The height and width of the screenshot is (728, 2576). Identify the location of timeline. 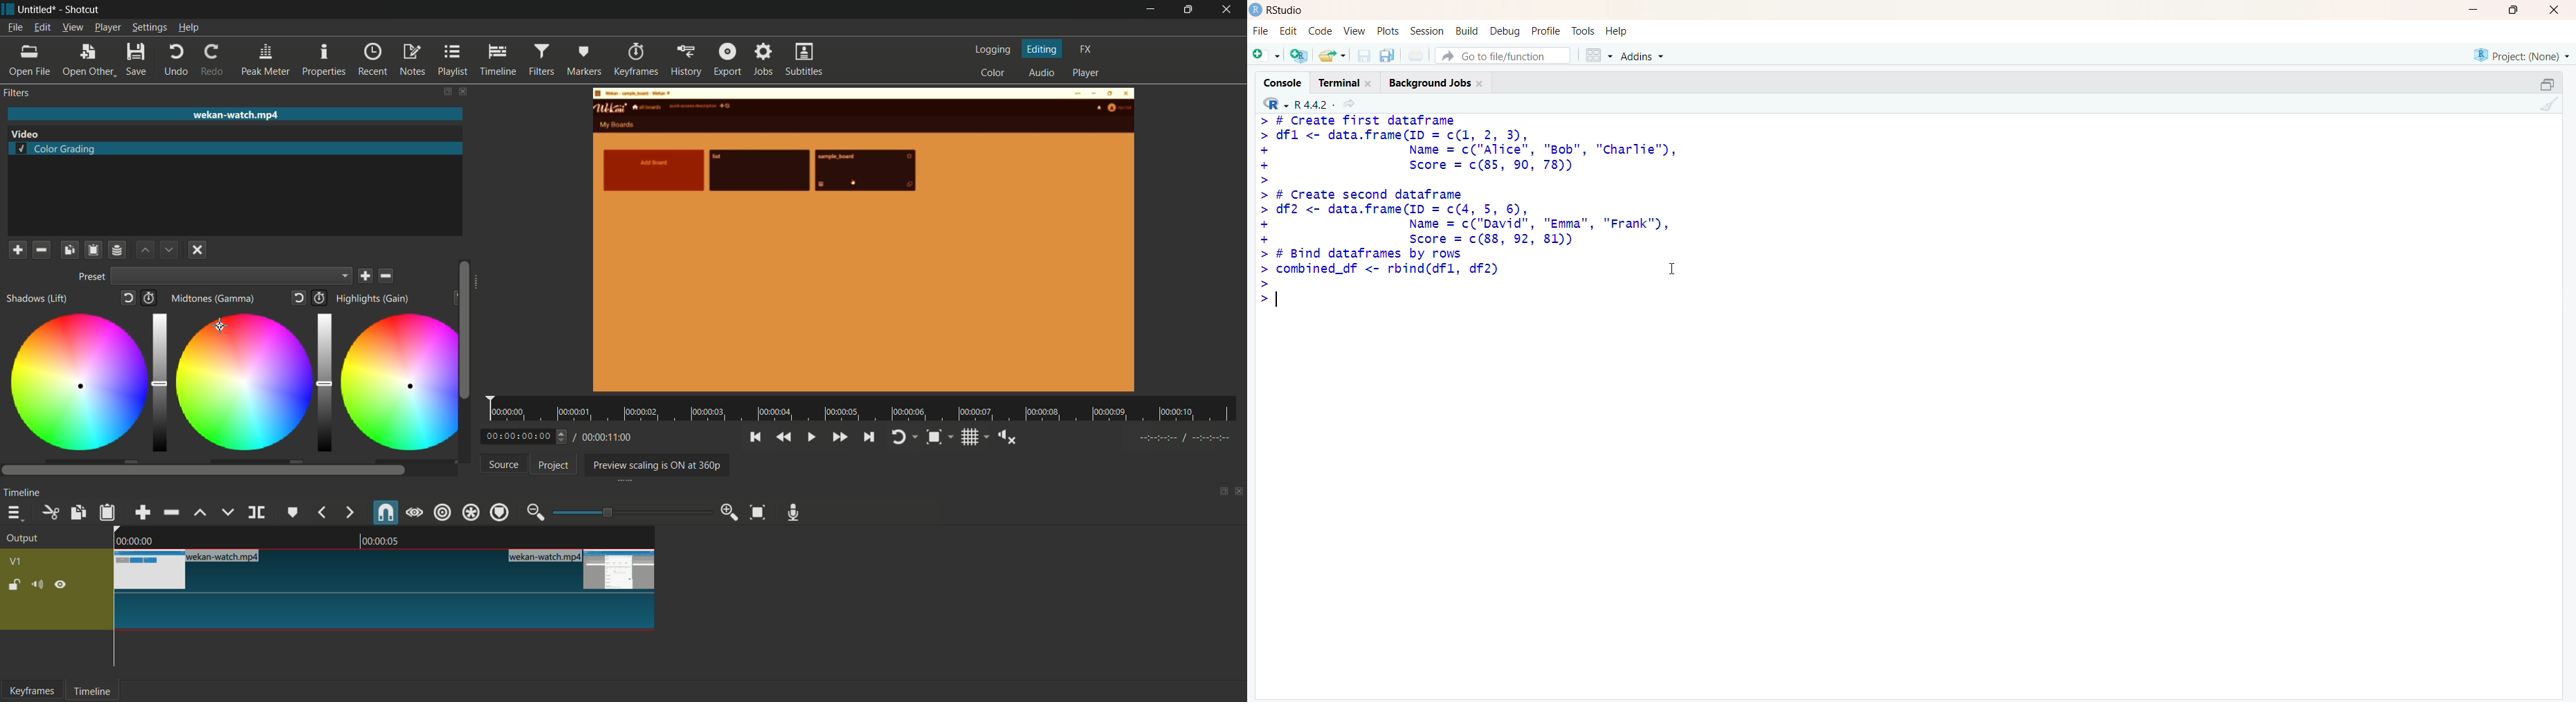
(94, 691).